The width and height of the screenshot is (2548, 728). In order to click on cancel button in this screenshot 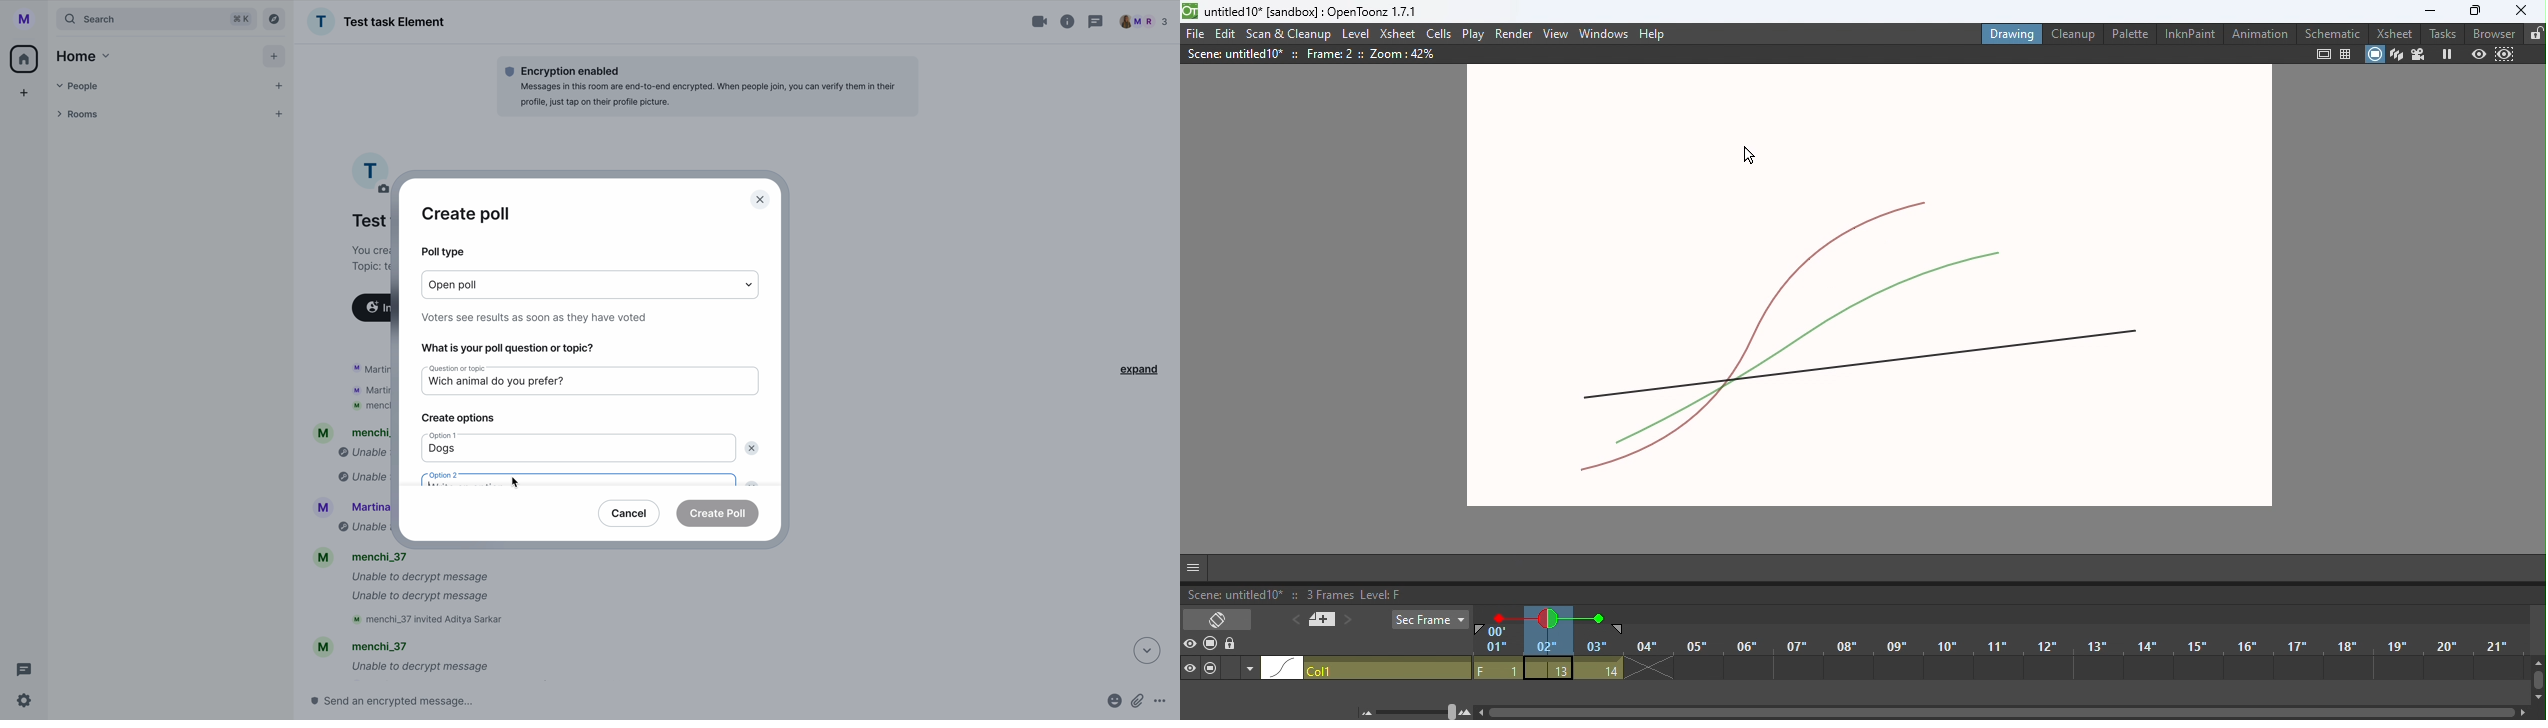, I will do `click(630, 512)`.